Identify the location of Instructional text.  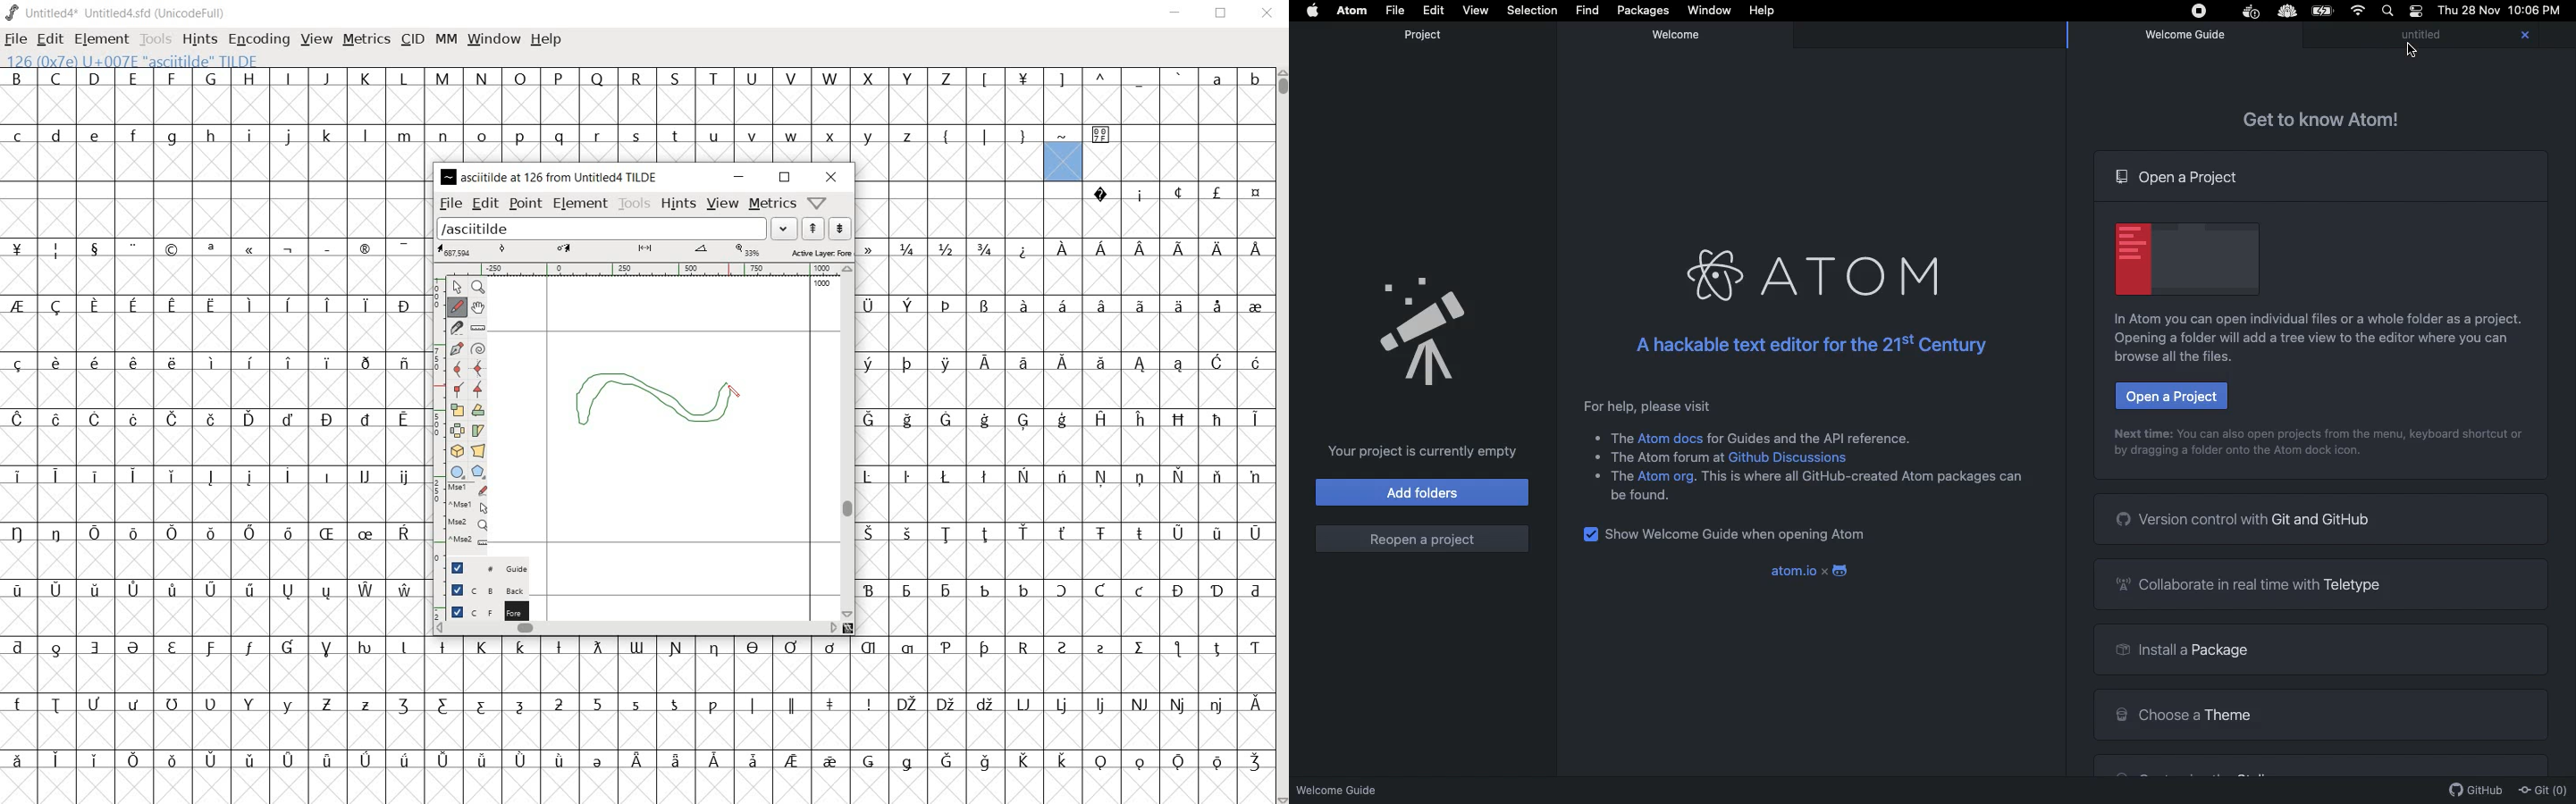
(2310, 339).